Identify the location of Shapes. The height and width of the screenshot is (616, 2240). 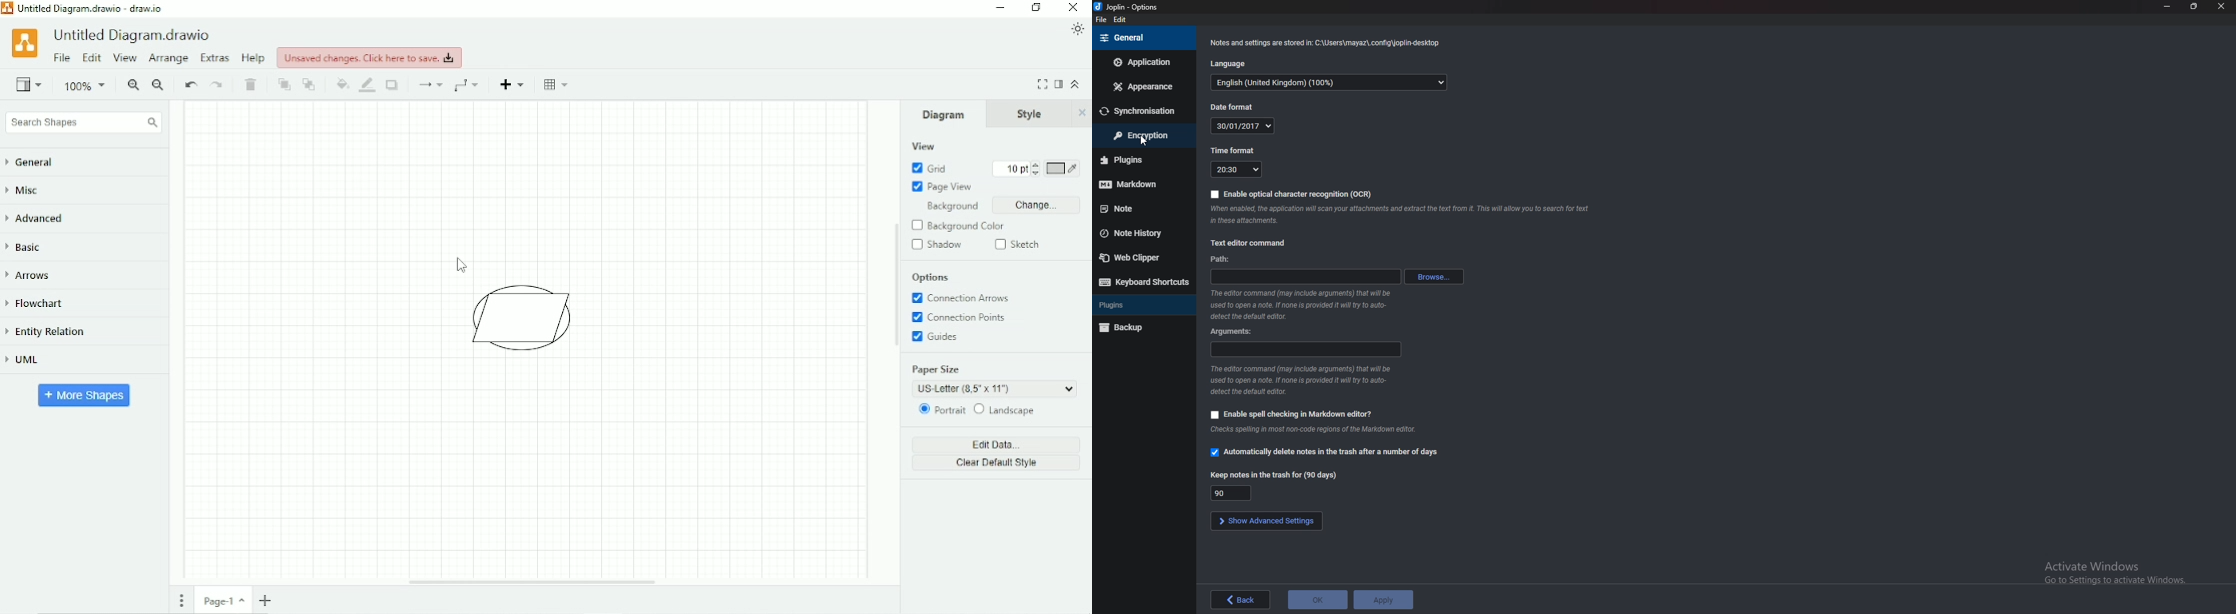
(527, 318).